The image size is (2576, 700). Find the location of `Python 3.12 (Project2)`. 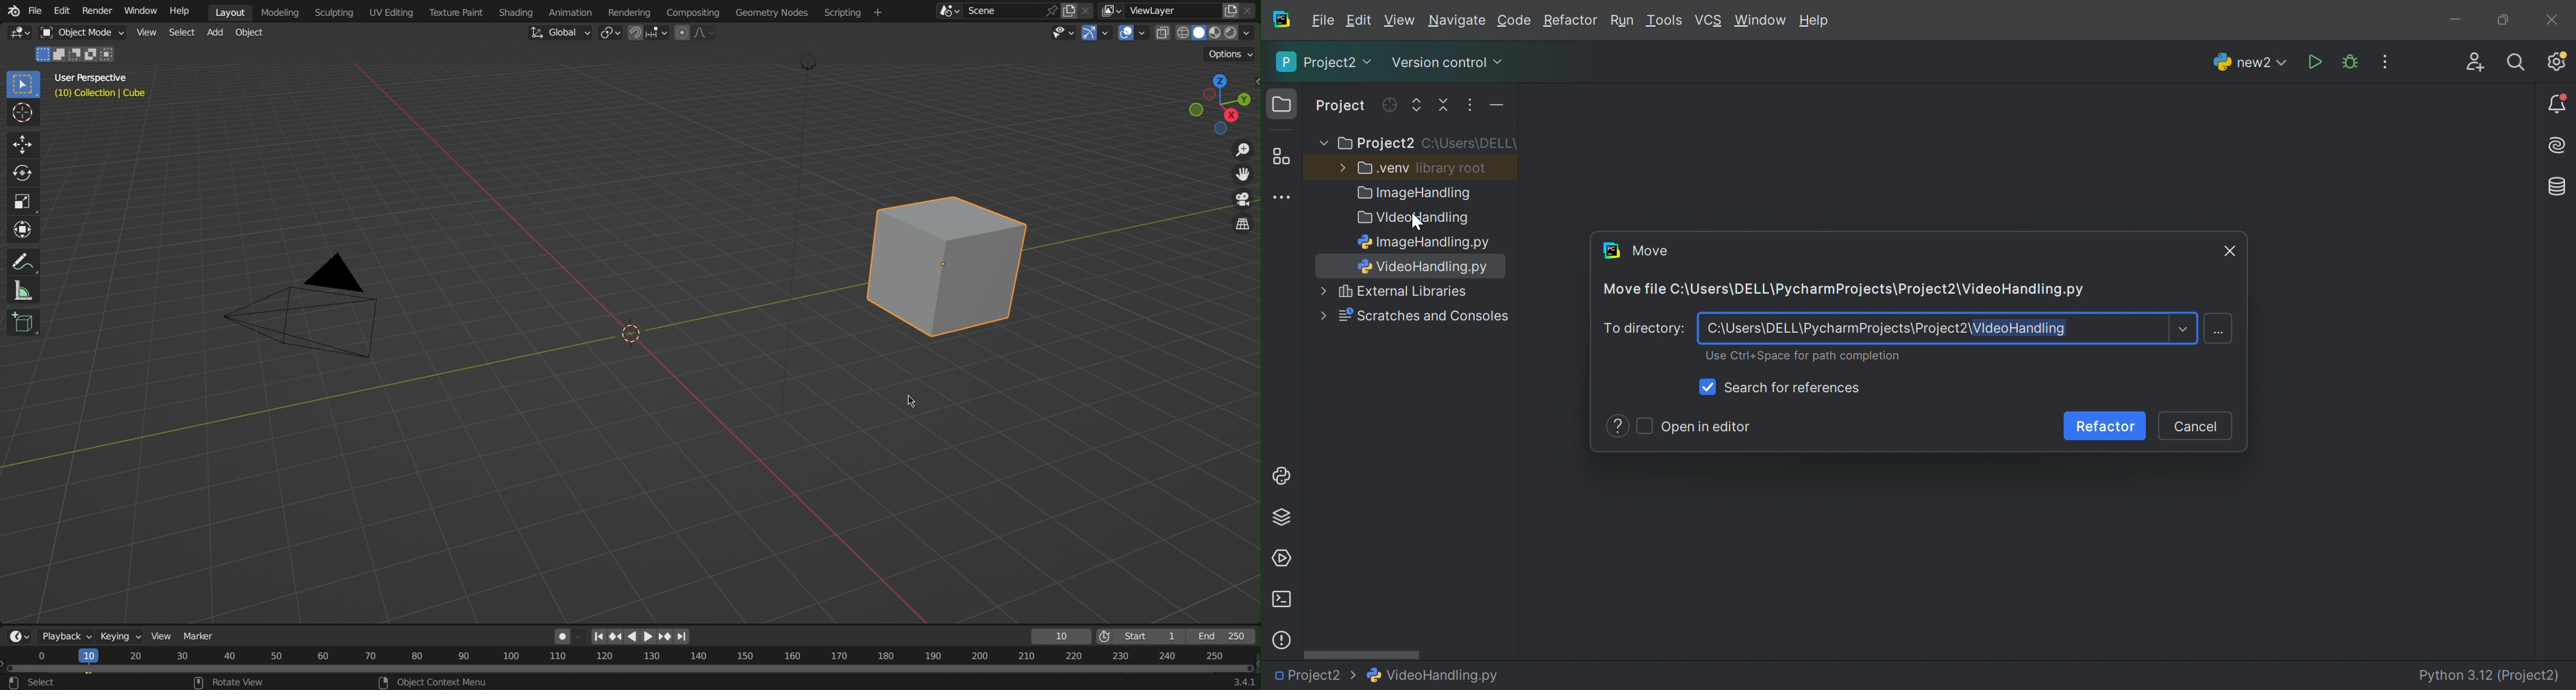

Python 3.12 (Project2) is located at coordinates (2490, 676).